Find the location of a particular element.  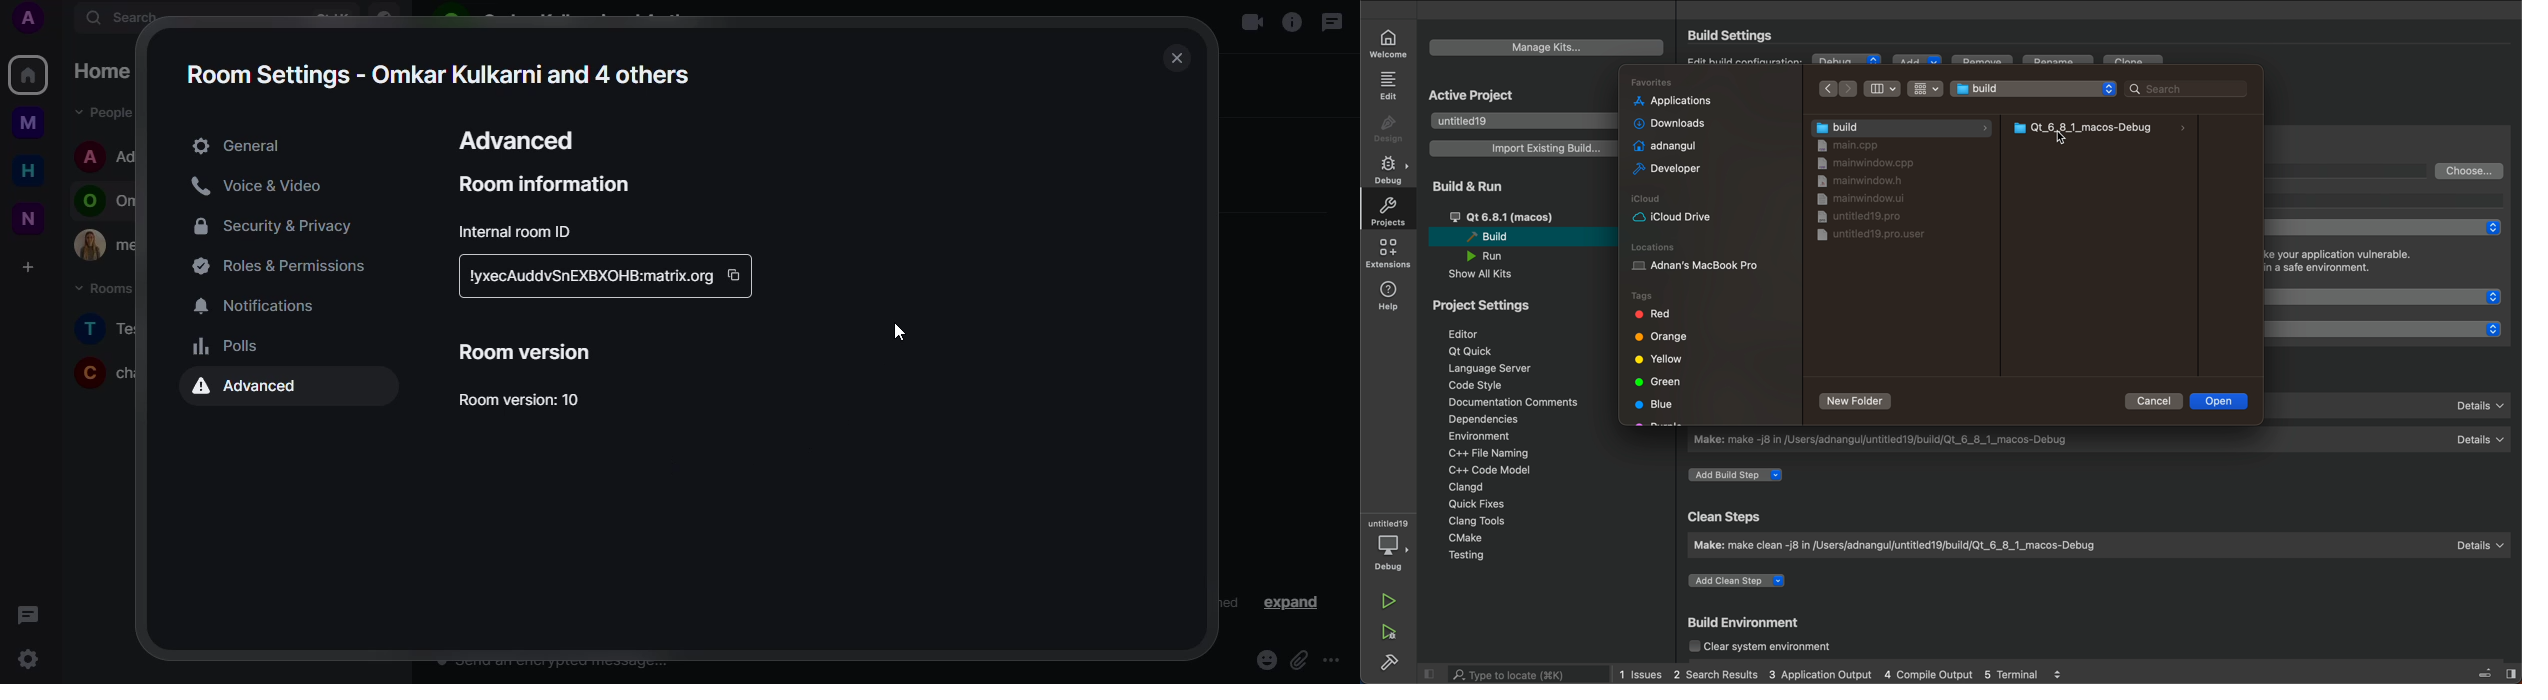

notifications is located at coordinates (264, 304).